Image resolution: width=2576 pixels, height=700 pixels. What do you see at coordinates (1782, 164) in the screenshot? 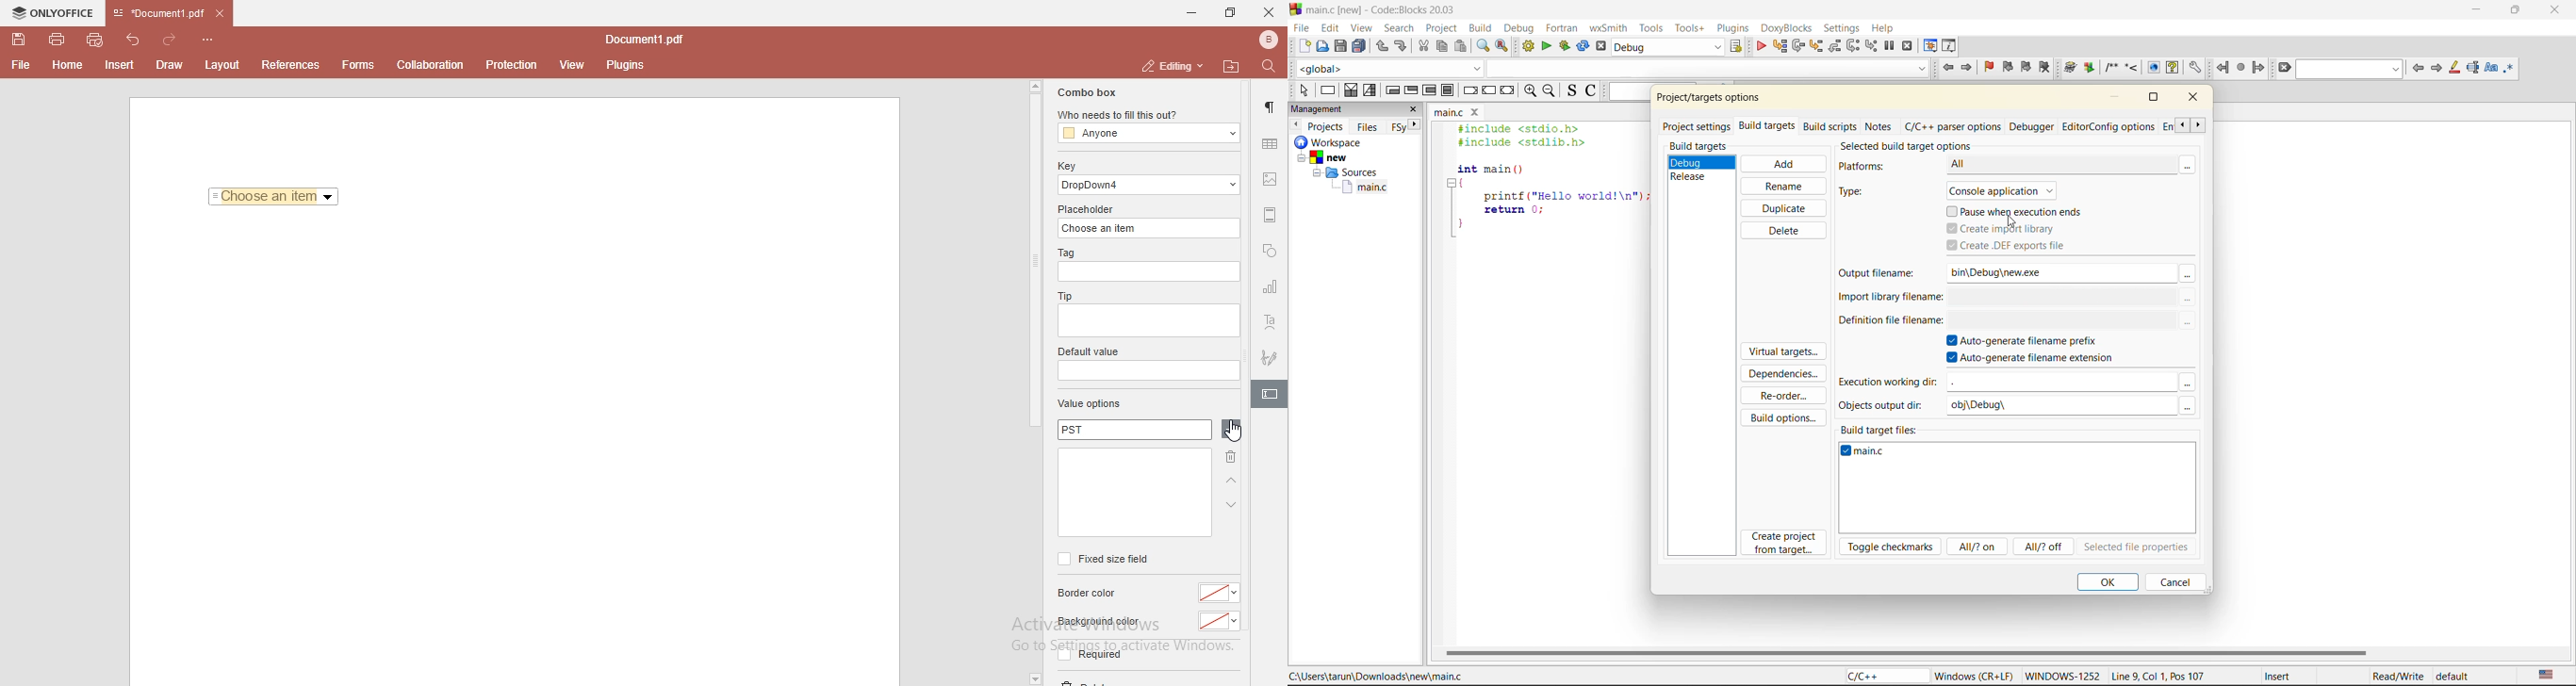
I see `add` at bounding box center [1782, 164].